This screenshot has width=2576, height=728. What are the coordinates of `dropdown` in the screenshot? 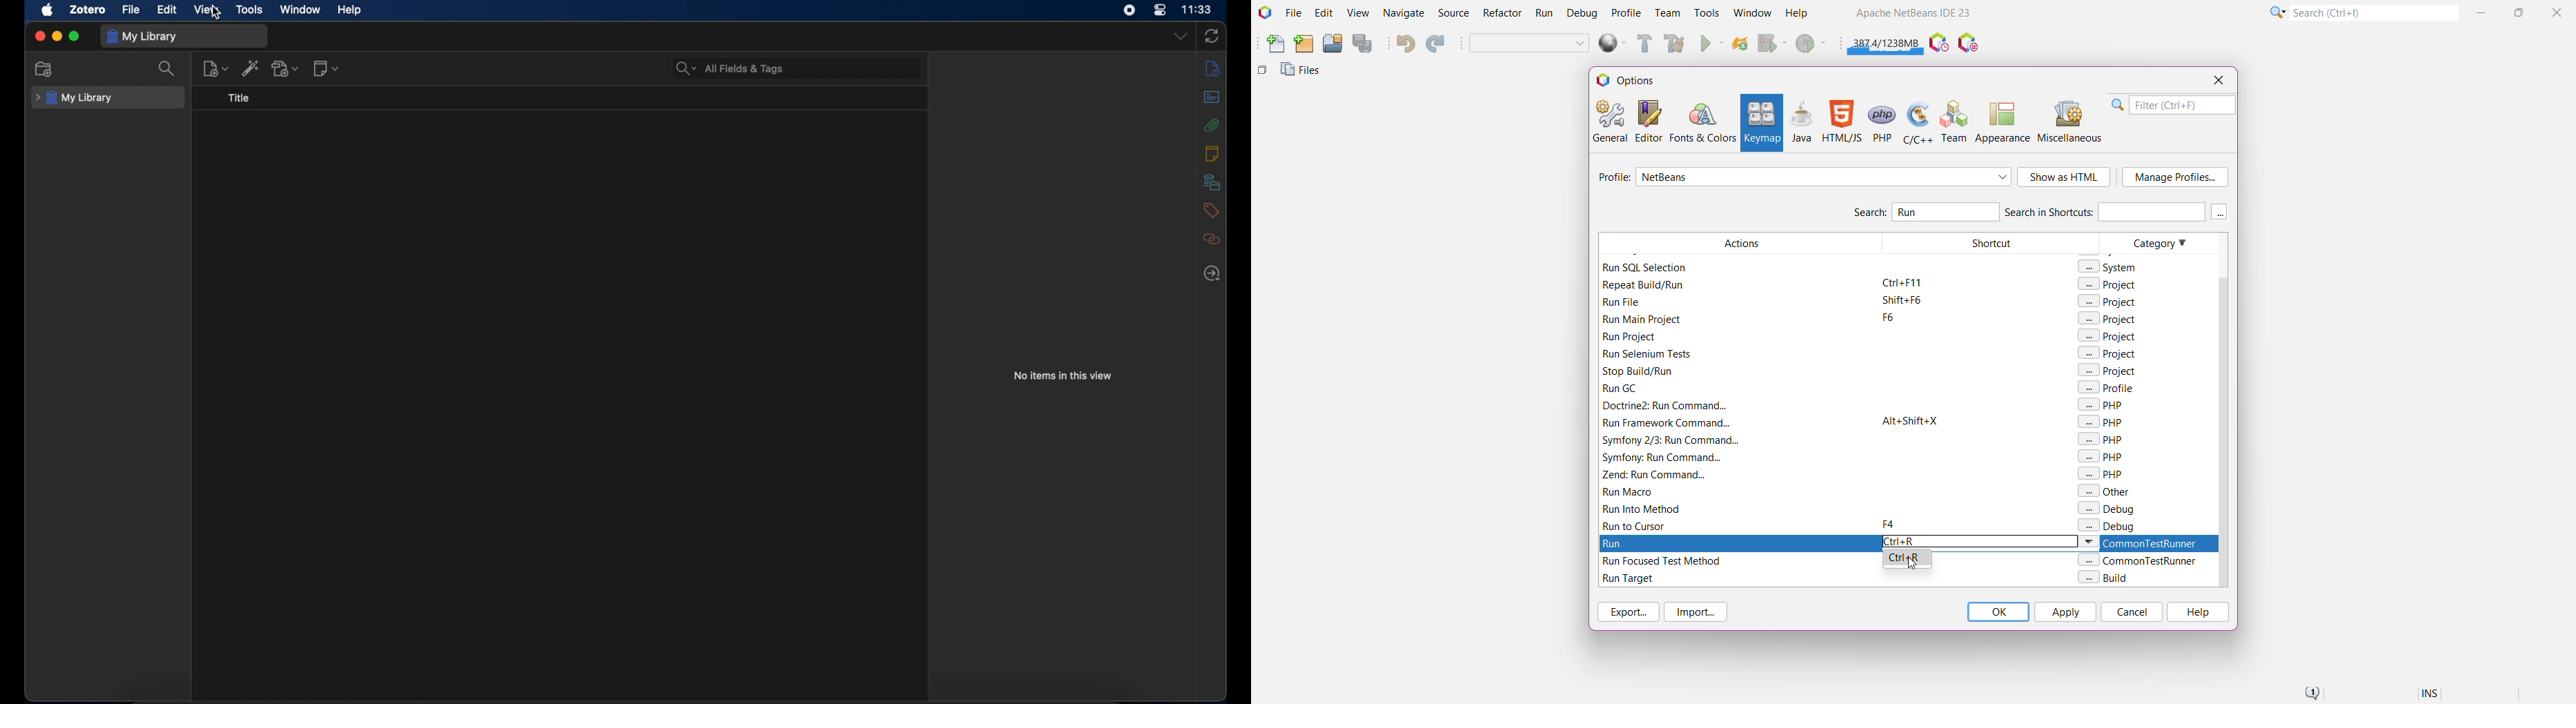 It's located at (1180, 37).